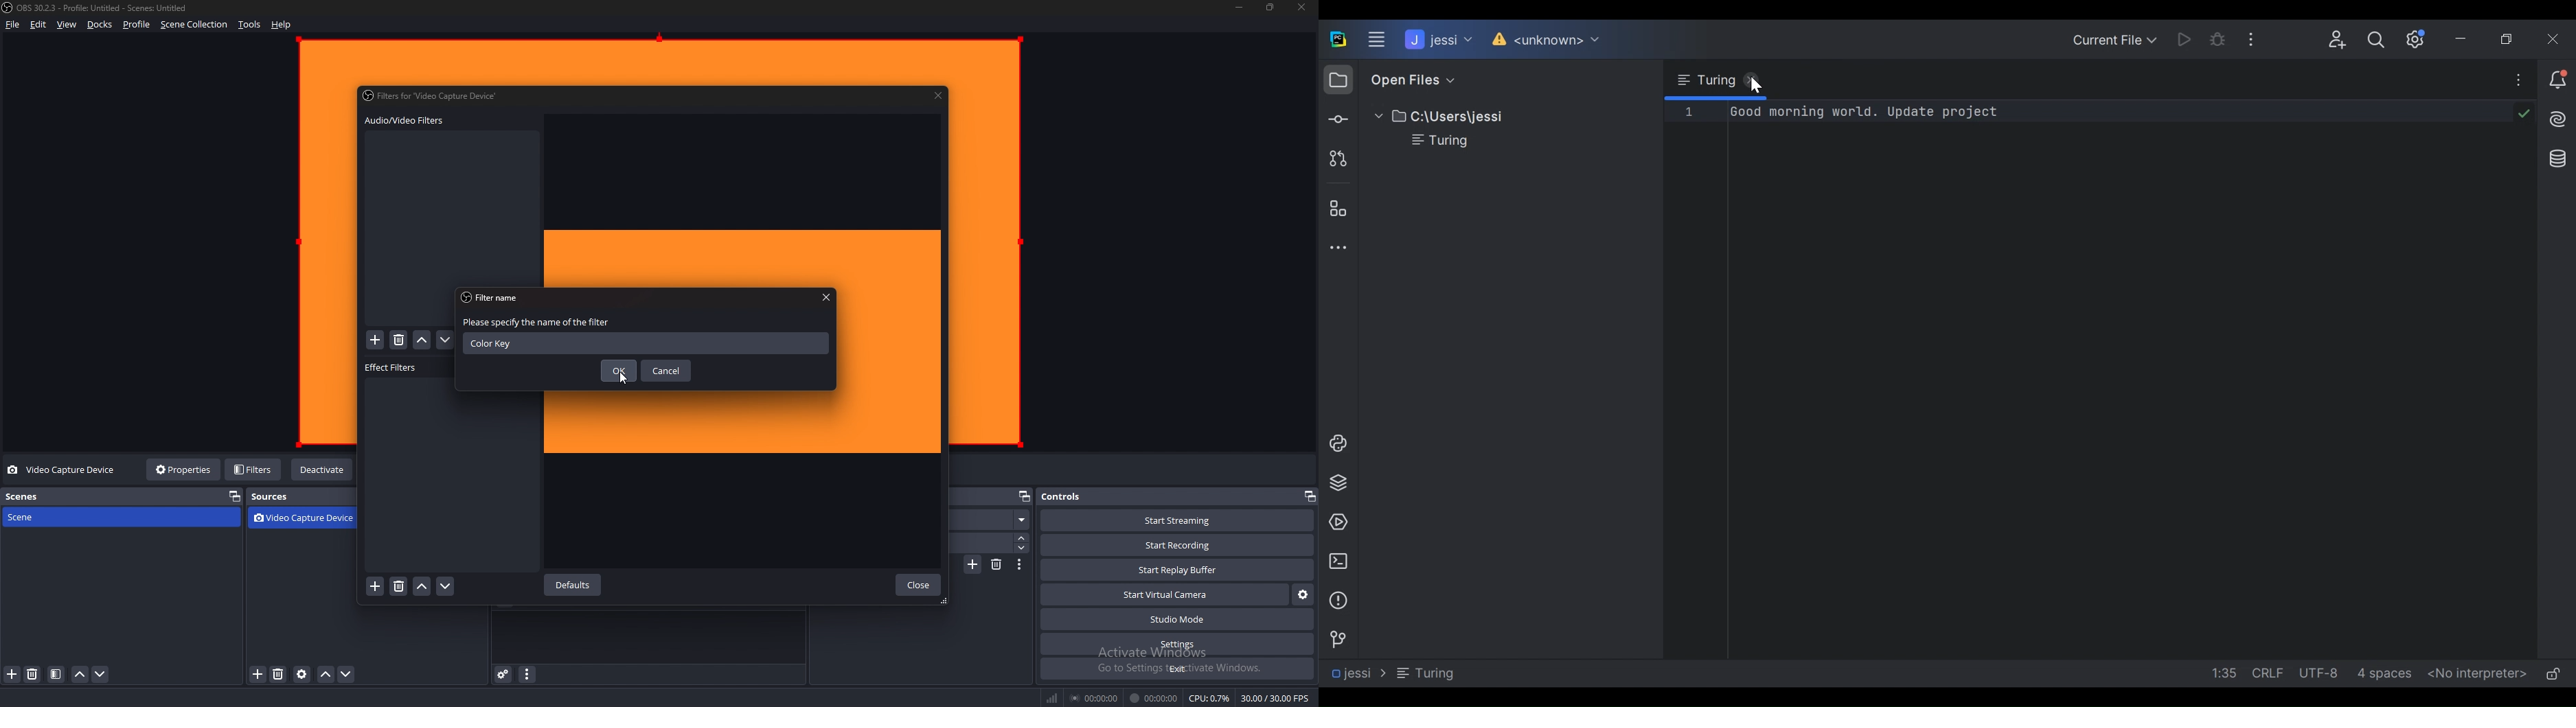  What do you see at coordinates (433, 95) in the screenshot?
I see `Filters for "Video Capture Device’` at bounding box center [433, 95].